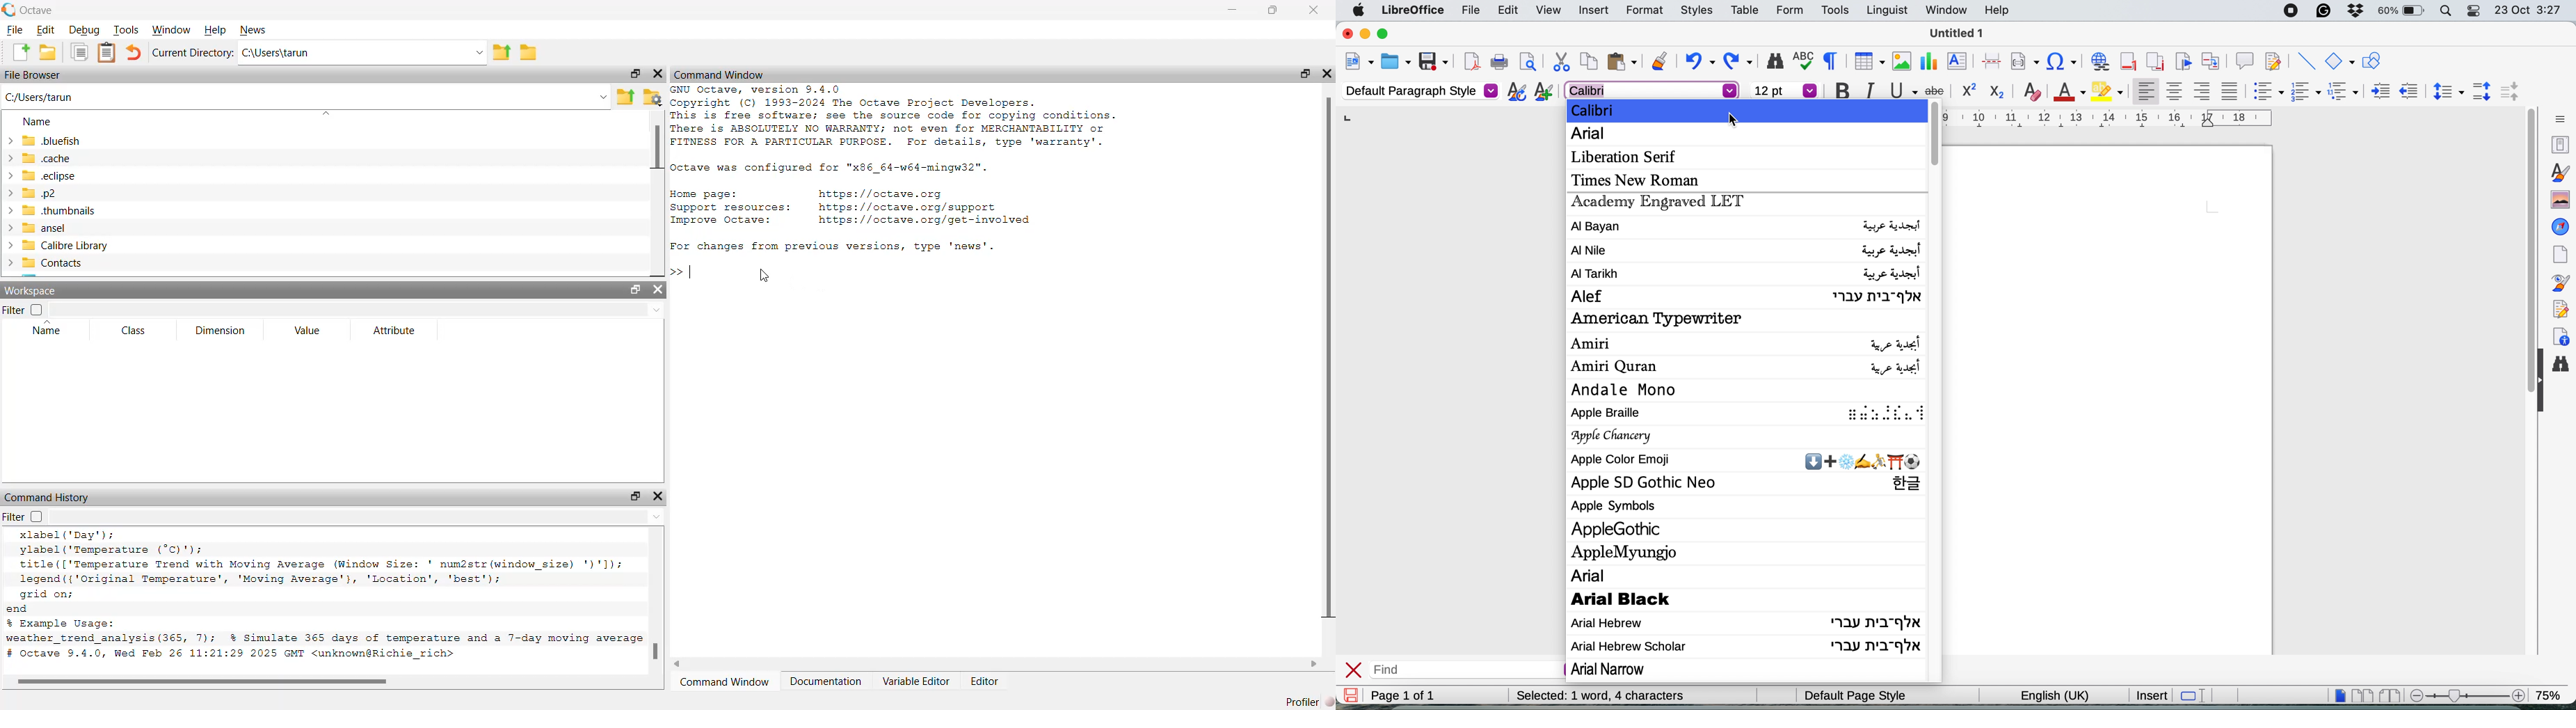 The image size is (2576, 728). Describe the element at coordinates (2475, 12) in the screenshot. I see `control center` at that location.